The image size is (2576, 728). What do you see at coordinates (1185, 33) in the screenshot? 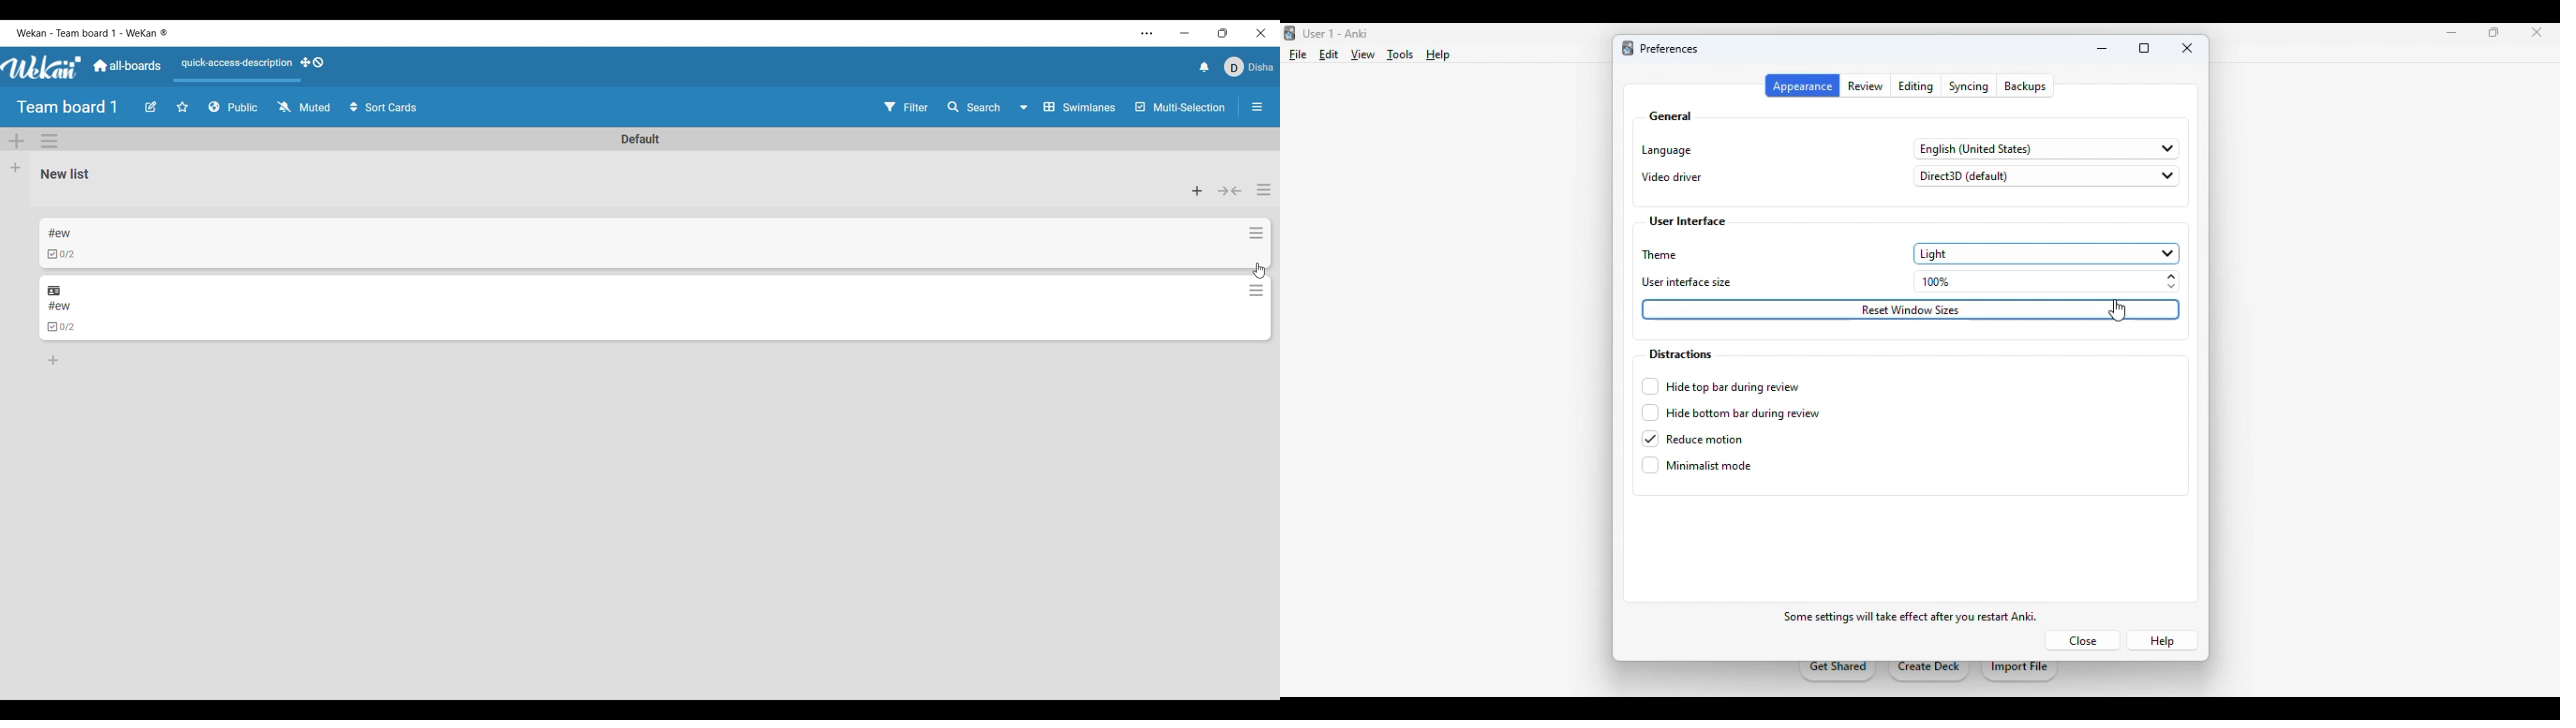
I see `Minimize` at bounding box center [1185, 33].